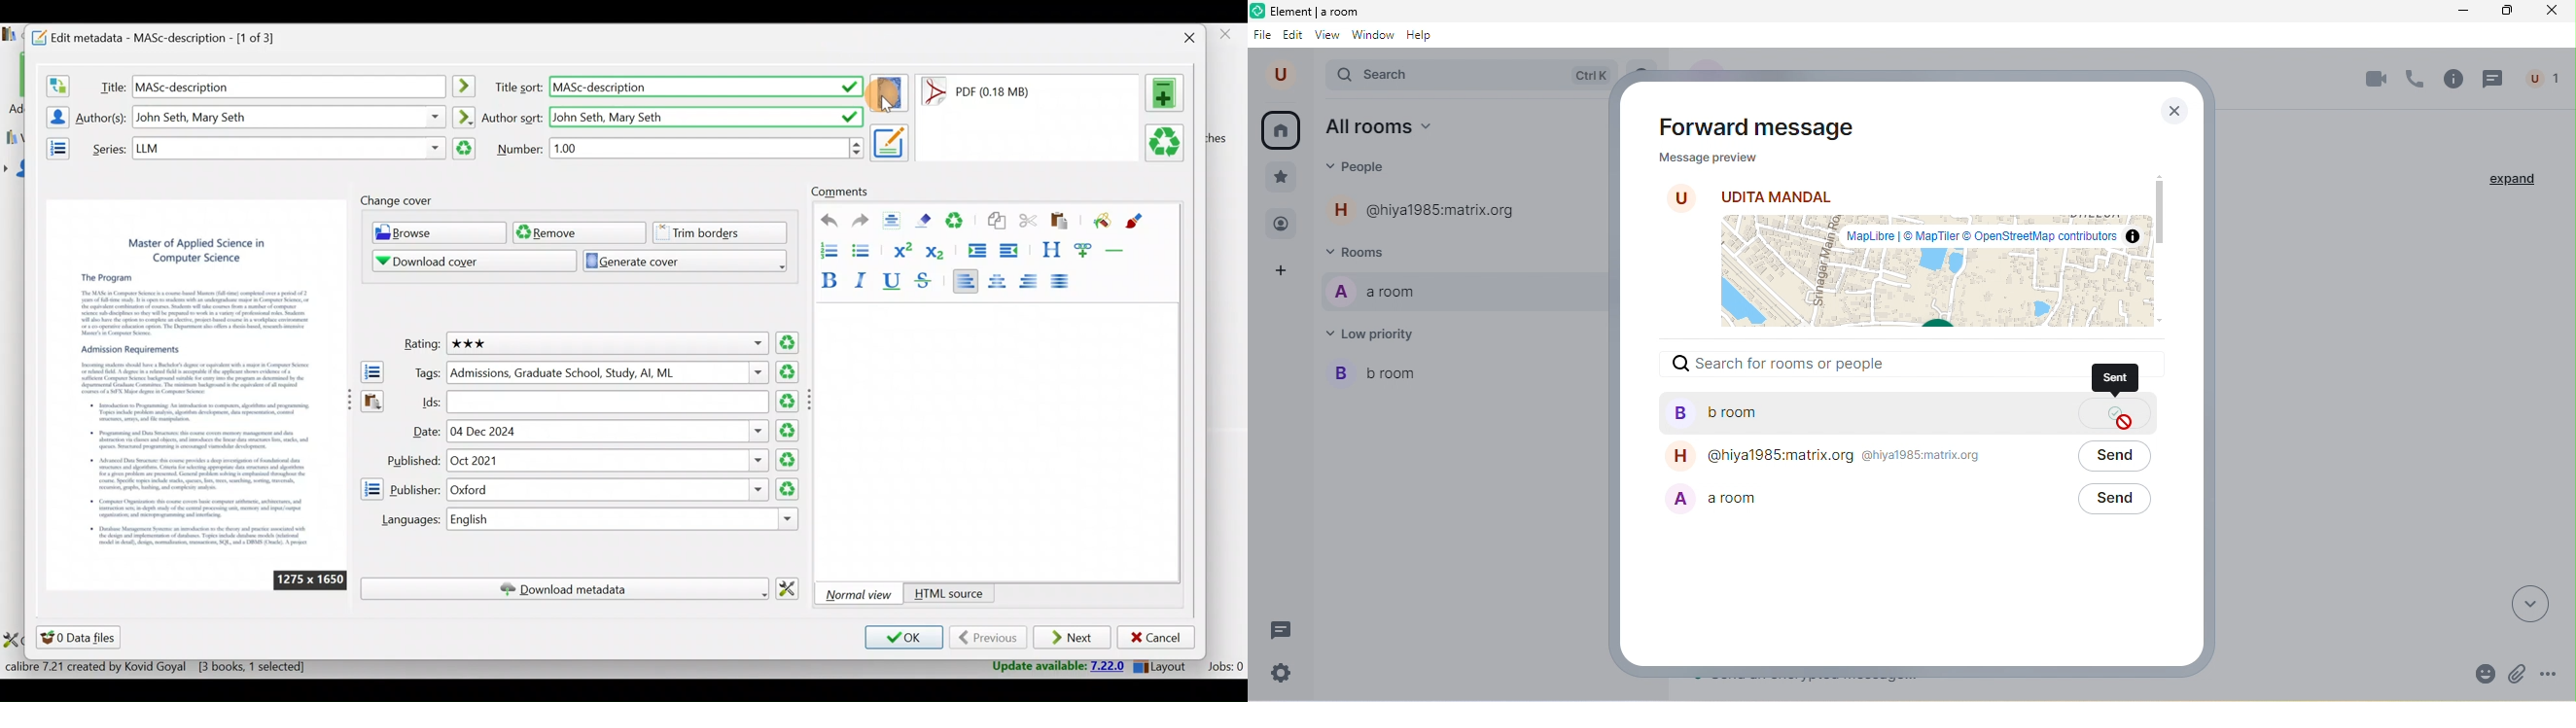  What do you see at coordinates (1064, 282) in the screenshot?
I see `Align justified` at bounding box center [1064, 282].